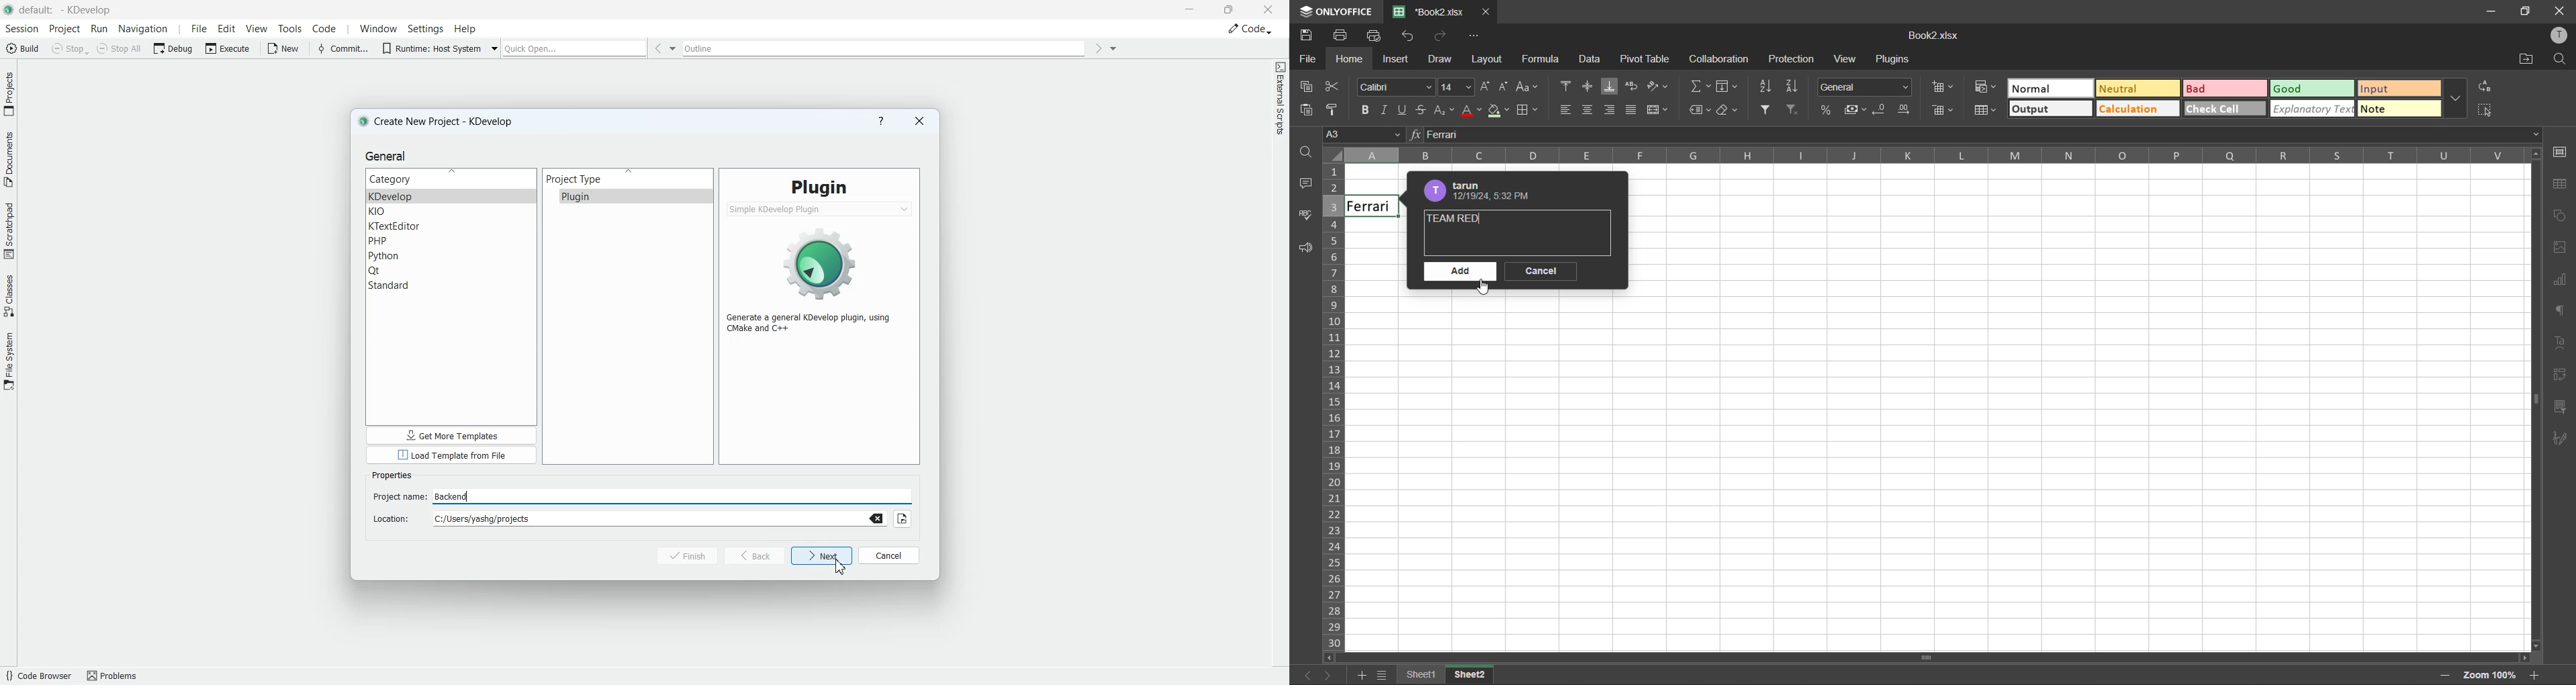  I want to click on conditional formatting, so click(1983, 87).